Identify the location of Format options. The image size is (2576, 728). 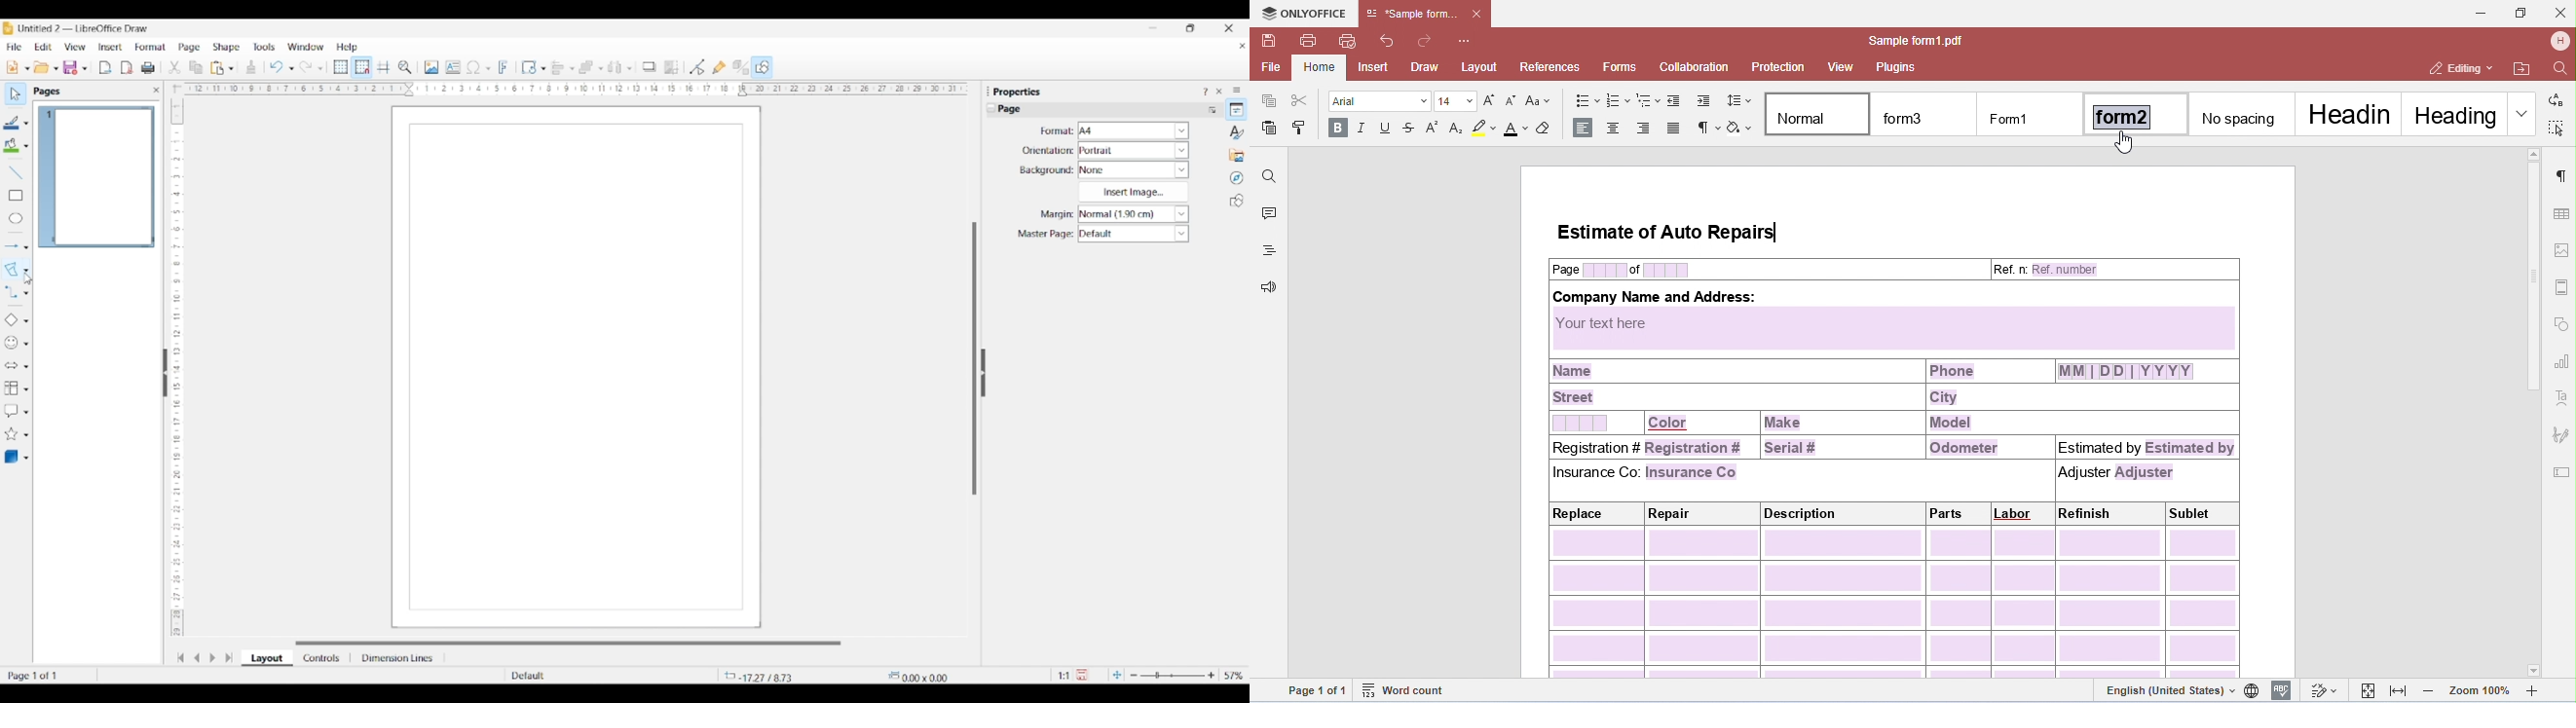
(1134, 130).